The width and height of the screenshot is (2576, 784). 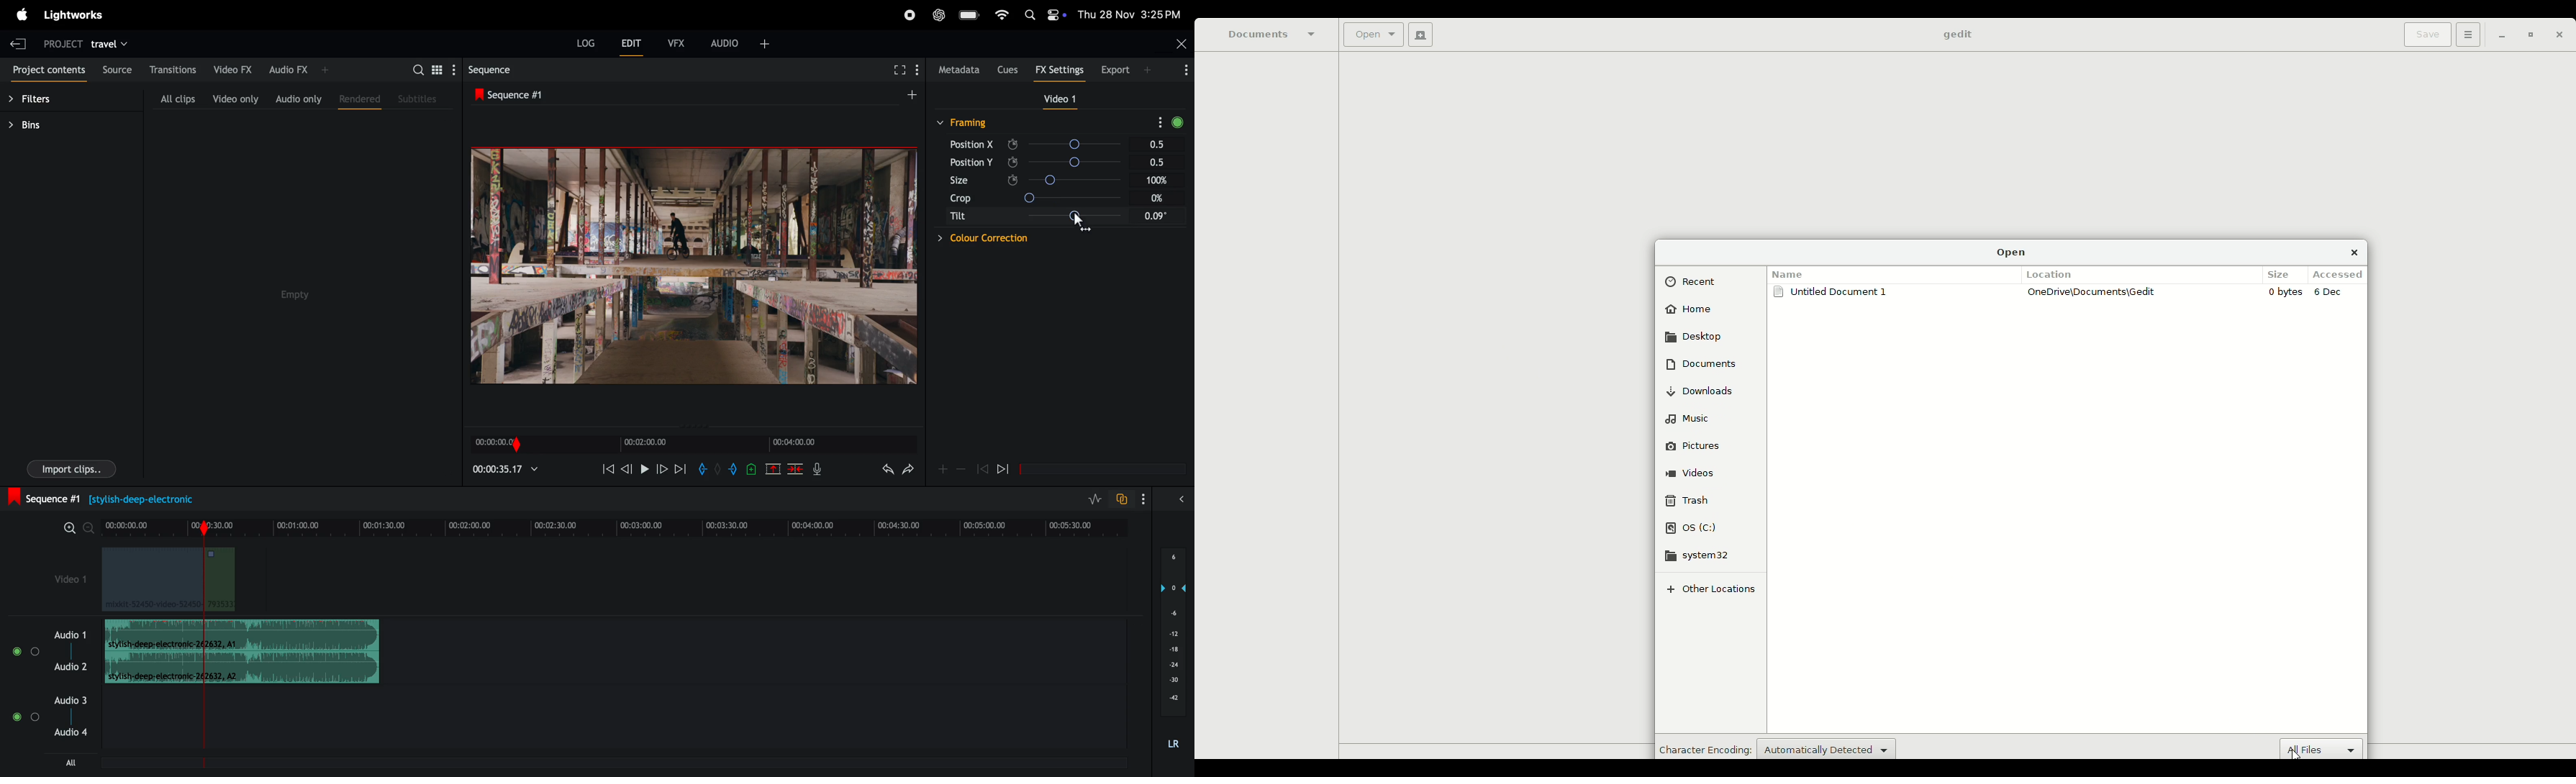 What do you see at coordinates (2287, 292) in the screenshot?
I see `0 bytes` at bounding box center [2287, 292].